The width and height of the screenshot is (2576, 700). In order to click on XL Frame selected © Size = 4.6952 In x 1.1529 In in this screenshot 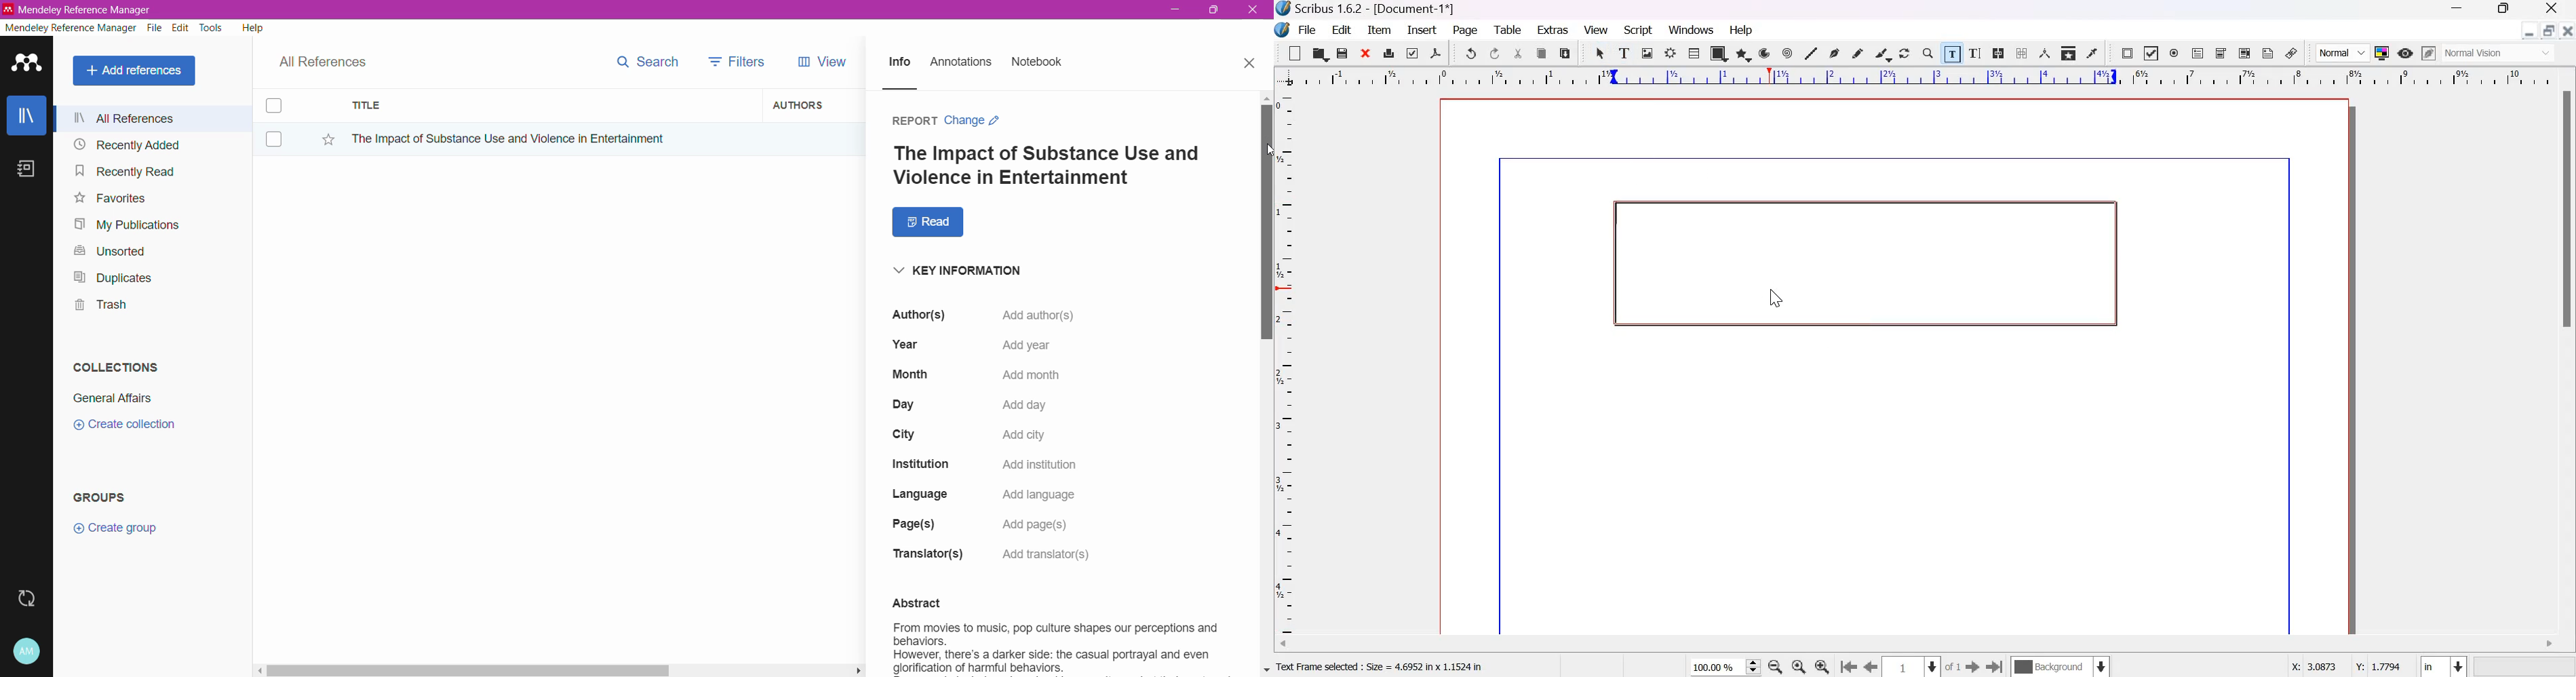, I will do `click(1390, 665)`.